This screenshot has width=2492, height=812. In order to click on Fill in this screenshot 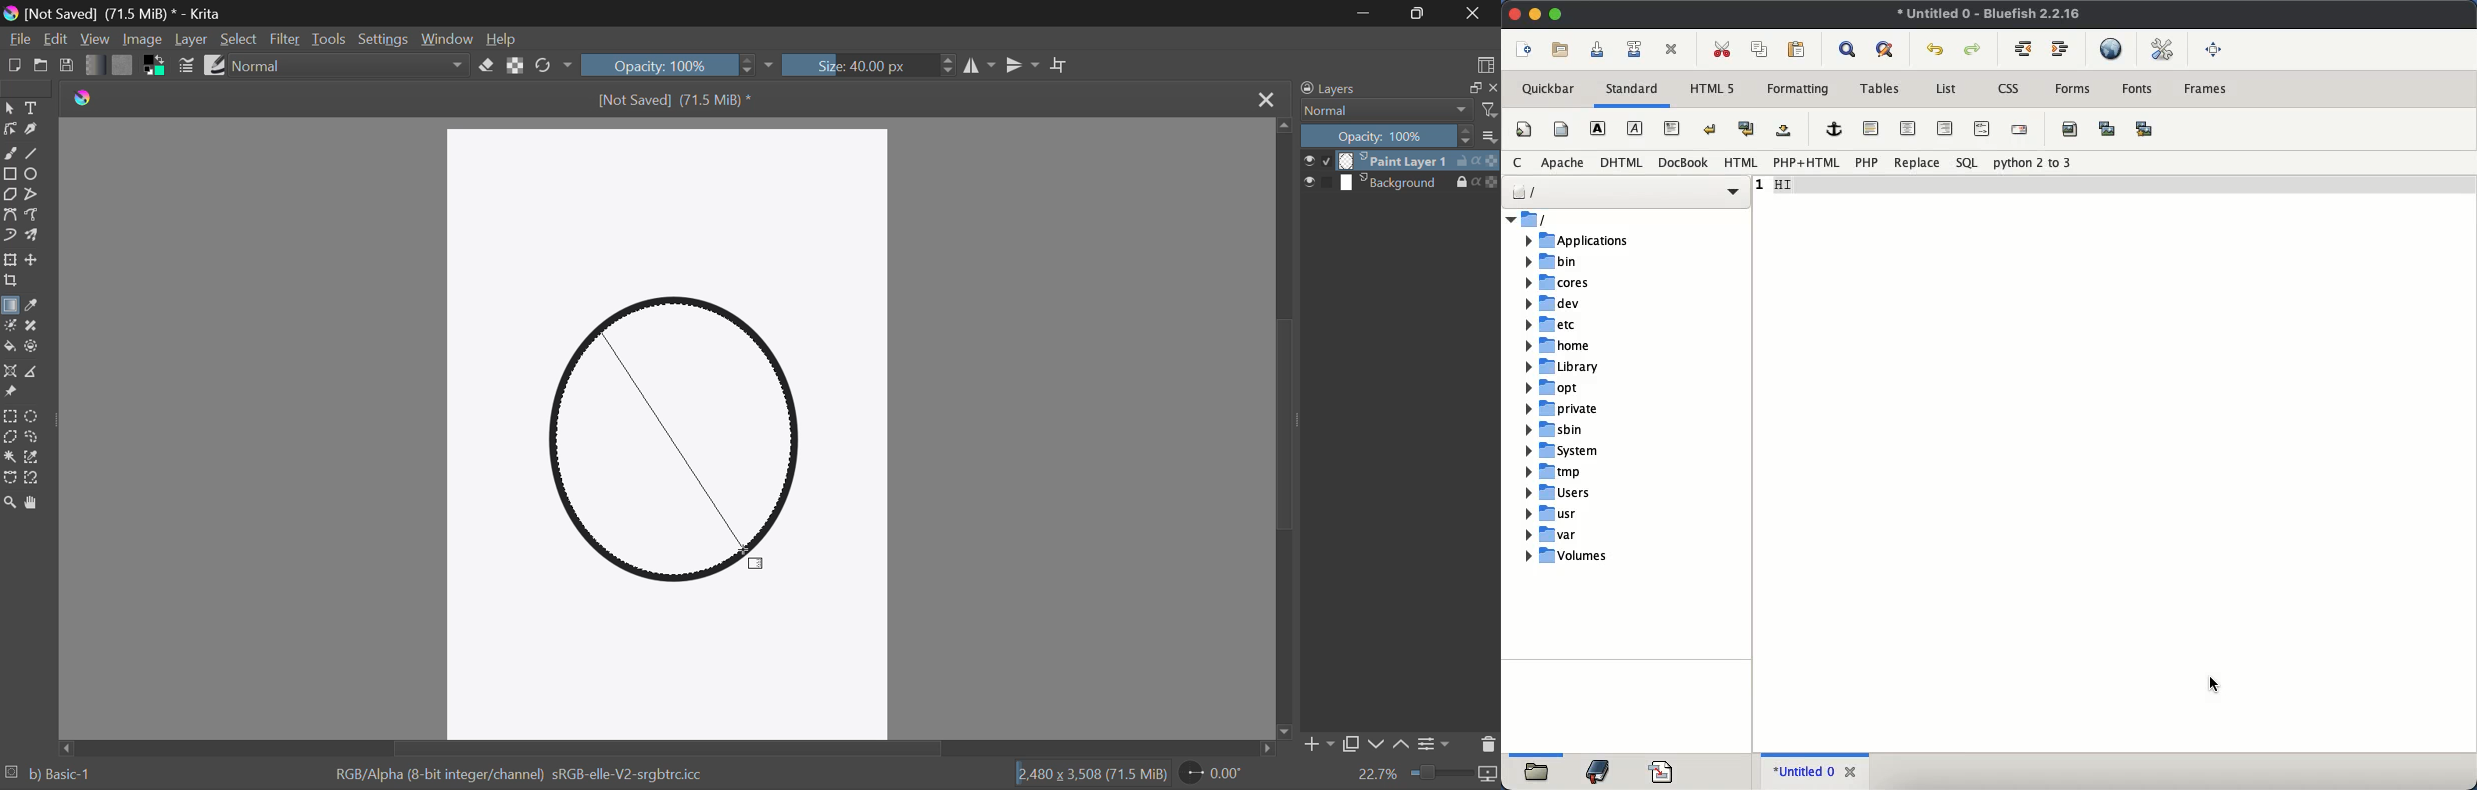, I will do `click(10, 348)`.